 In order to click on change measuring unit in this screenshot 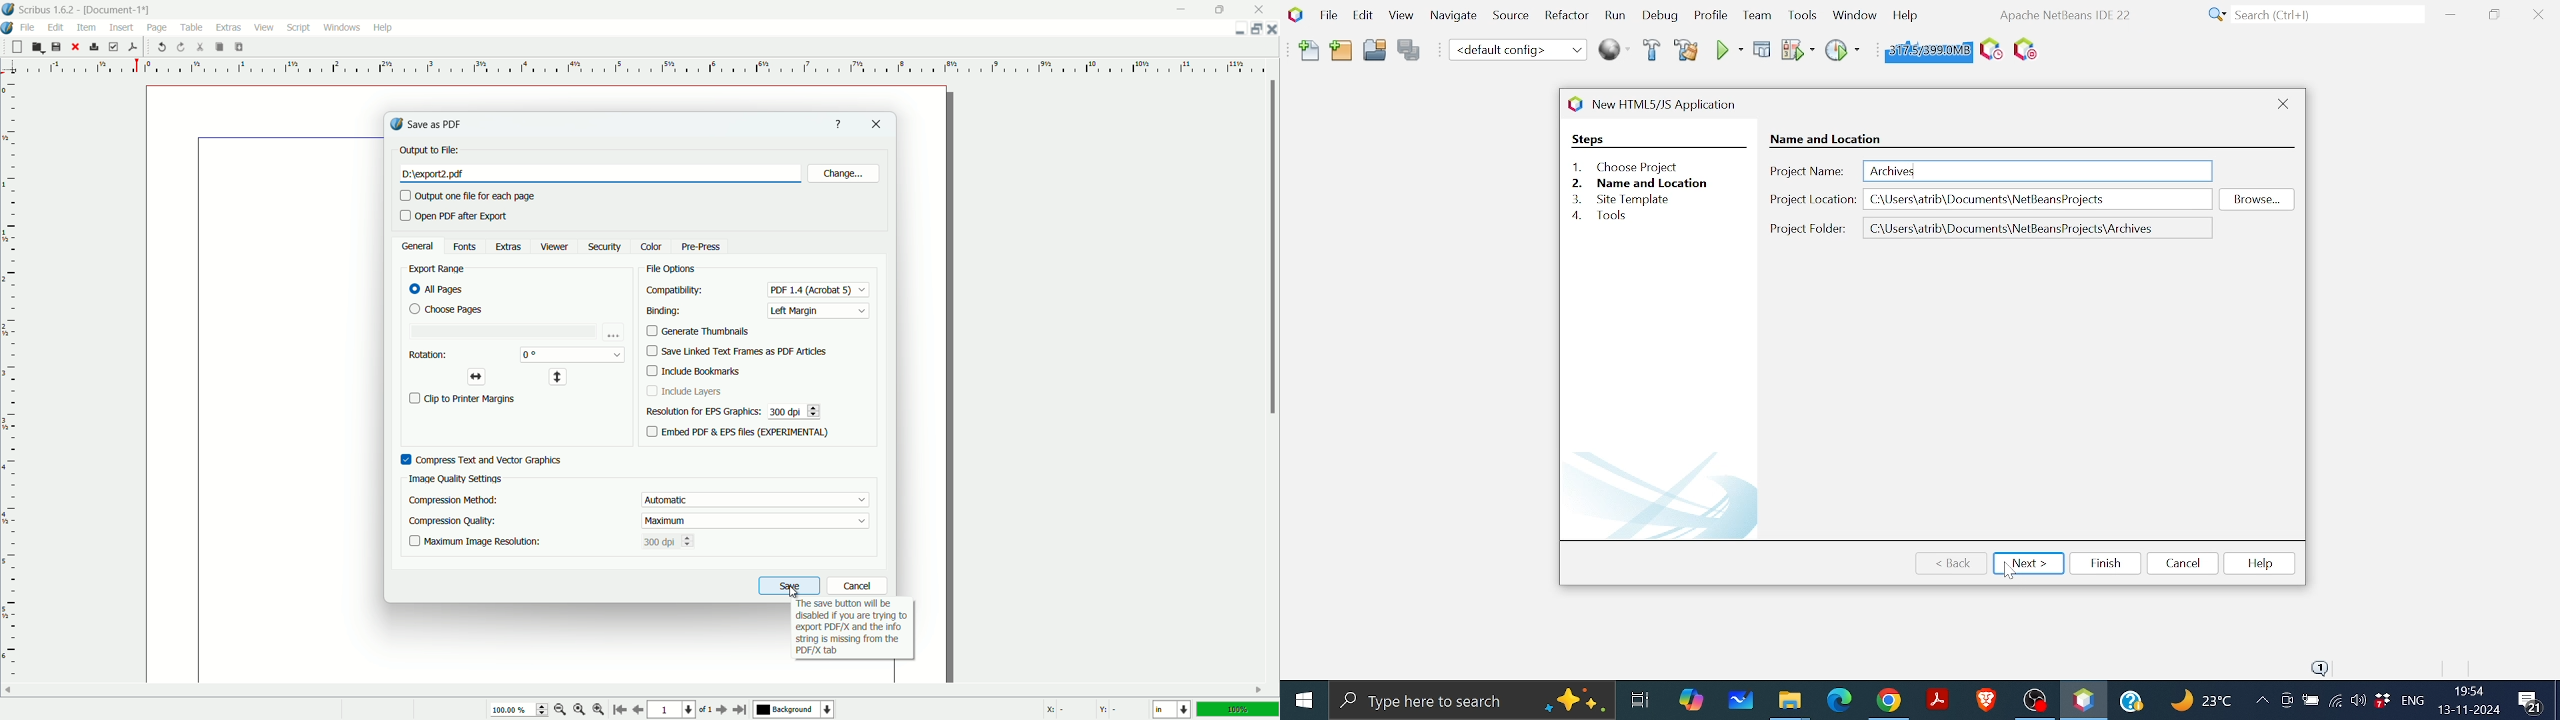, I will do `click(1173, 710)`.